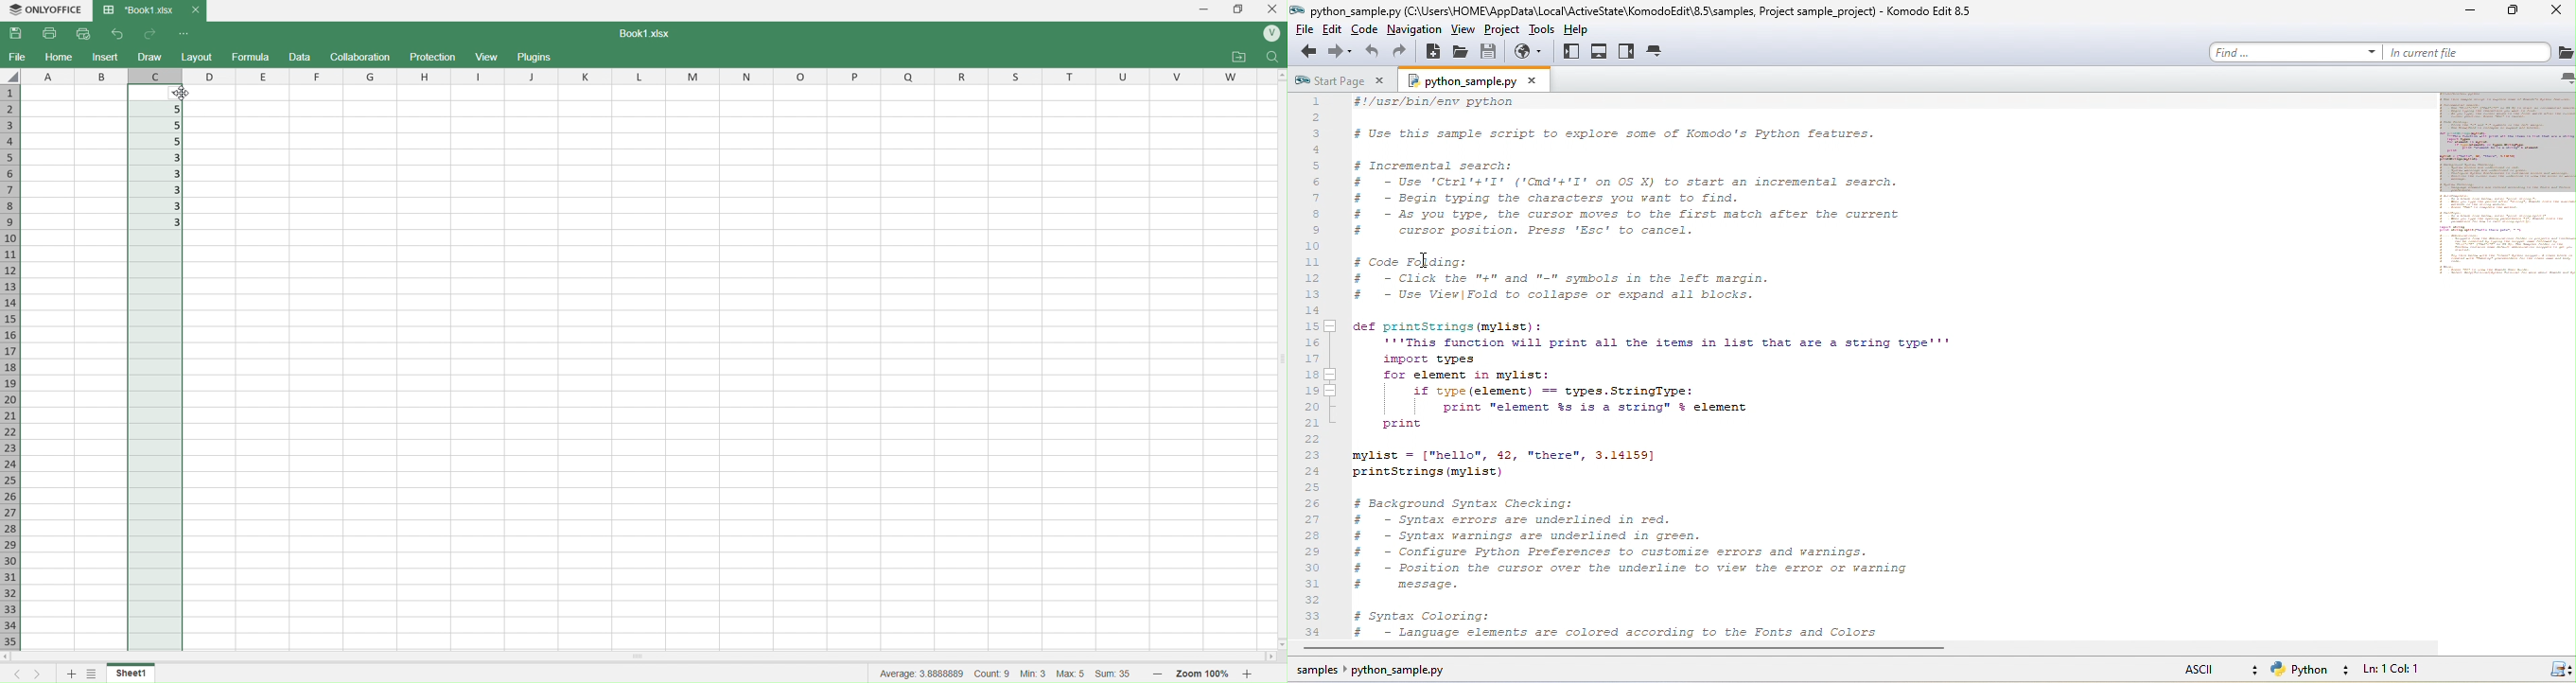  What do you see at coordinates (2297, 51) in the screenshot?
I see `find` at bounding box center [2297, 51].